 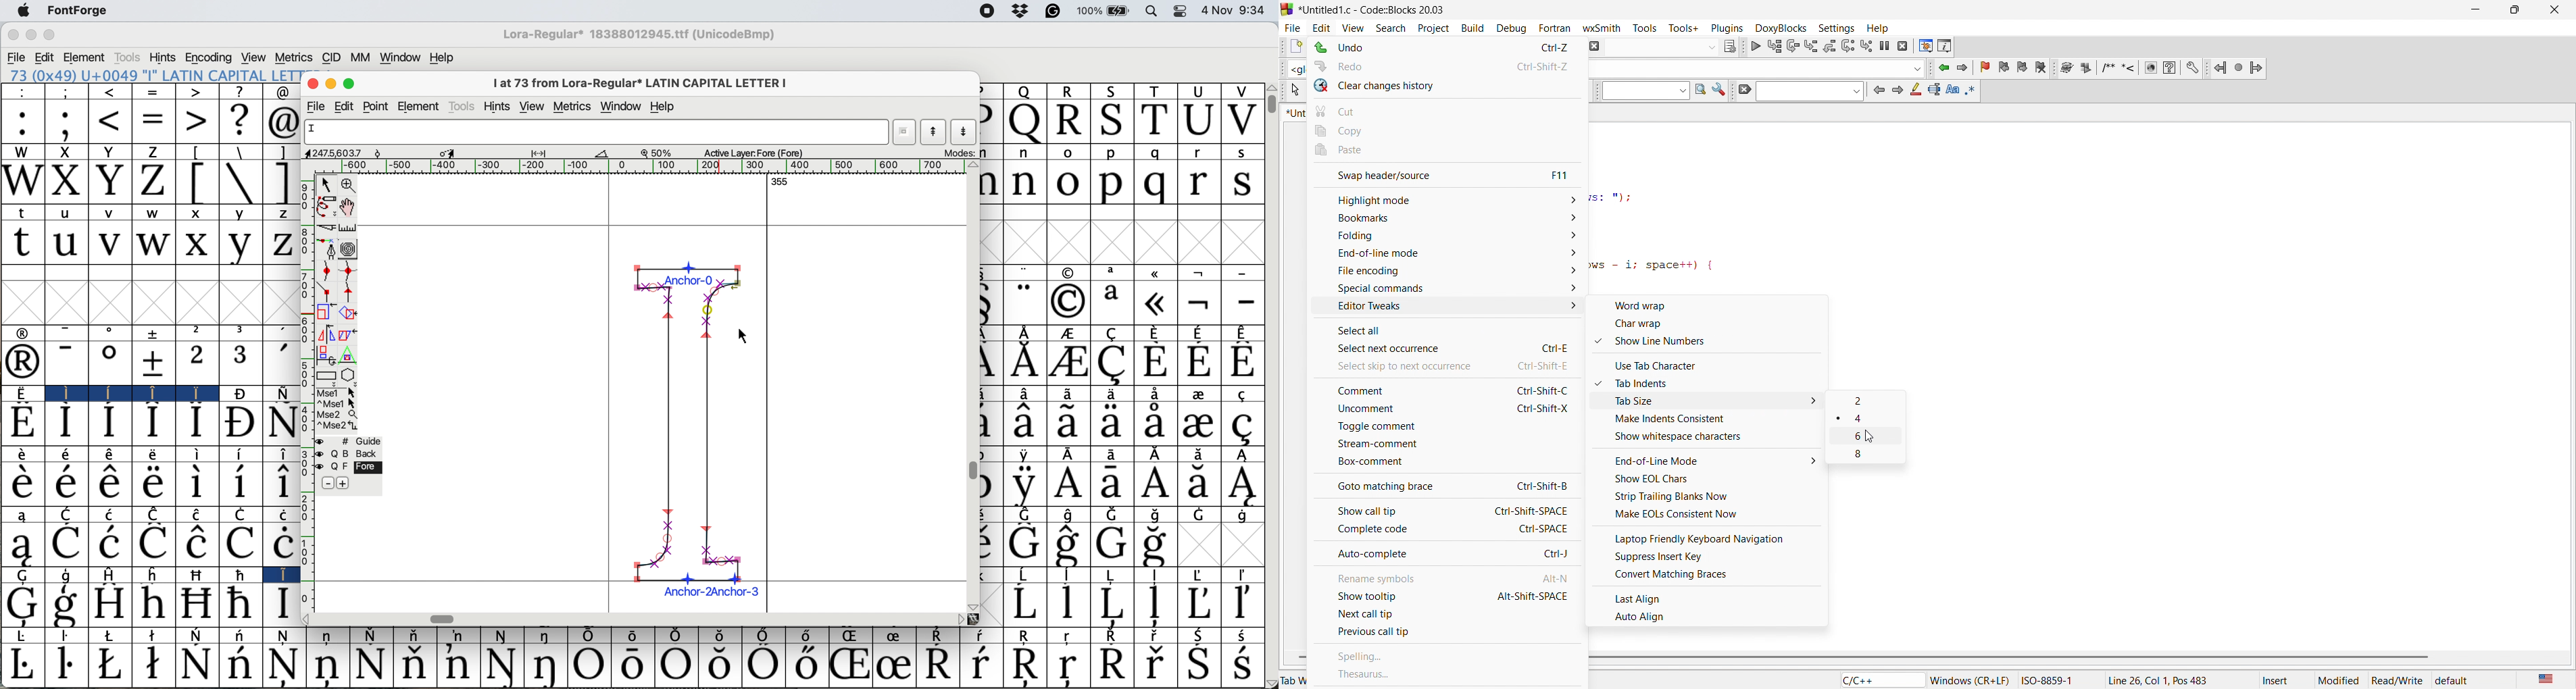 I want to click on docxy blocks, so click(x=2126, y=70).